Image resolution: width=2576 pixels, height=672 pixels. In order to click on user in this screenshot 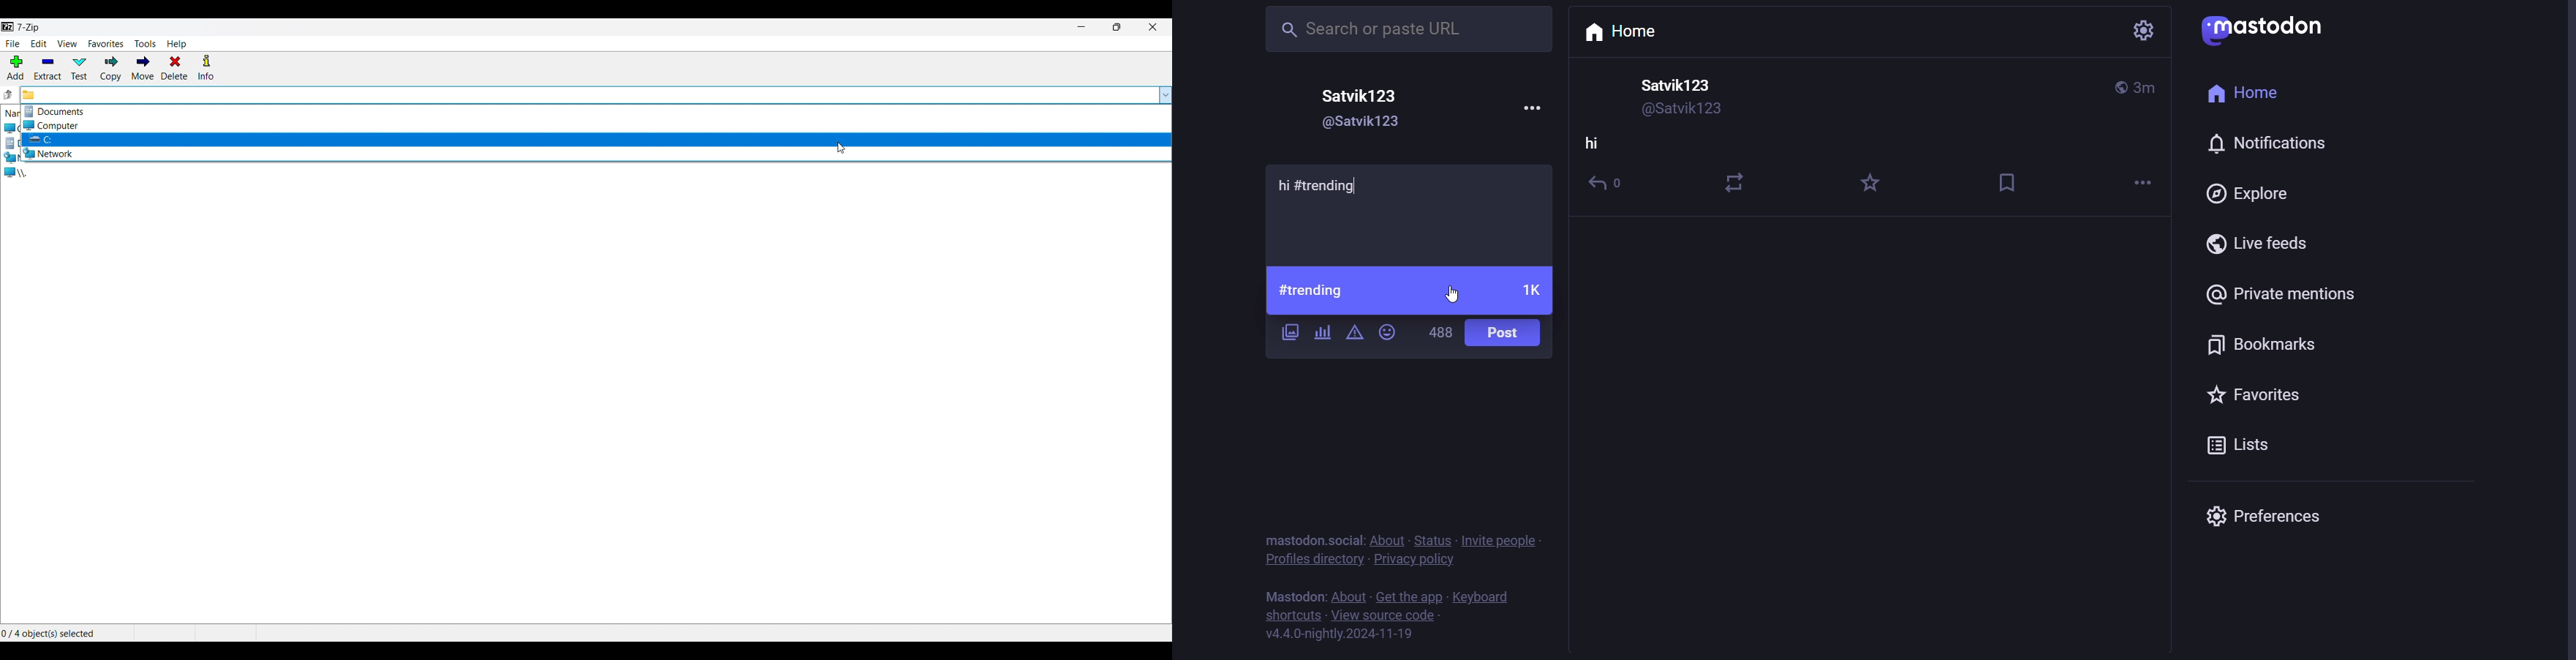, I will do `click(1362, 96)`.